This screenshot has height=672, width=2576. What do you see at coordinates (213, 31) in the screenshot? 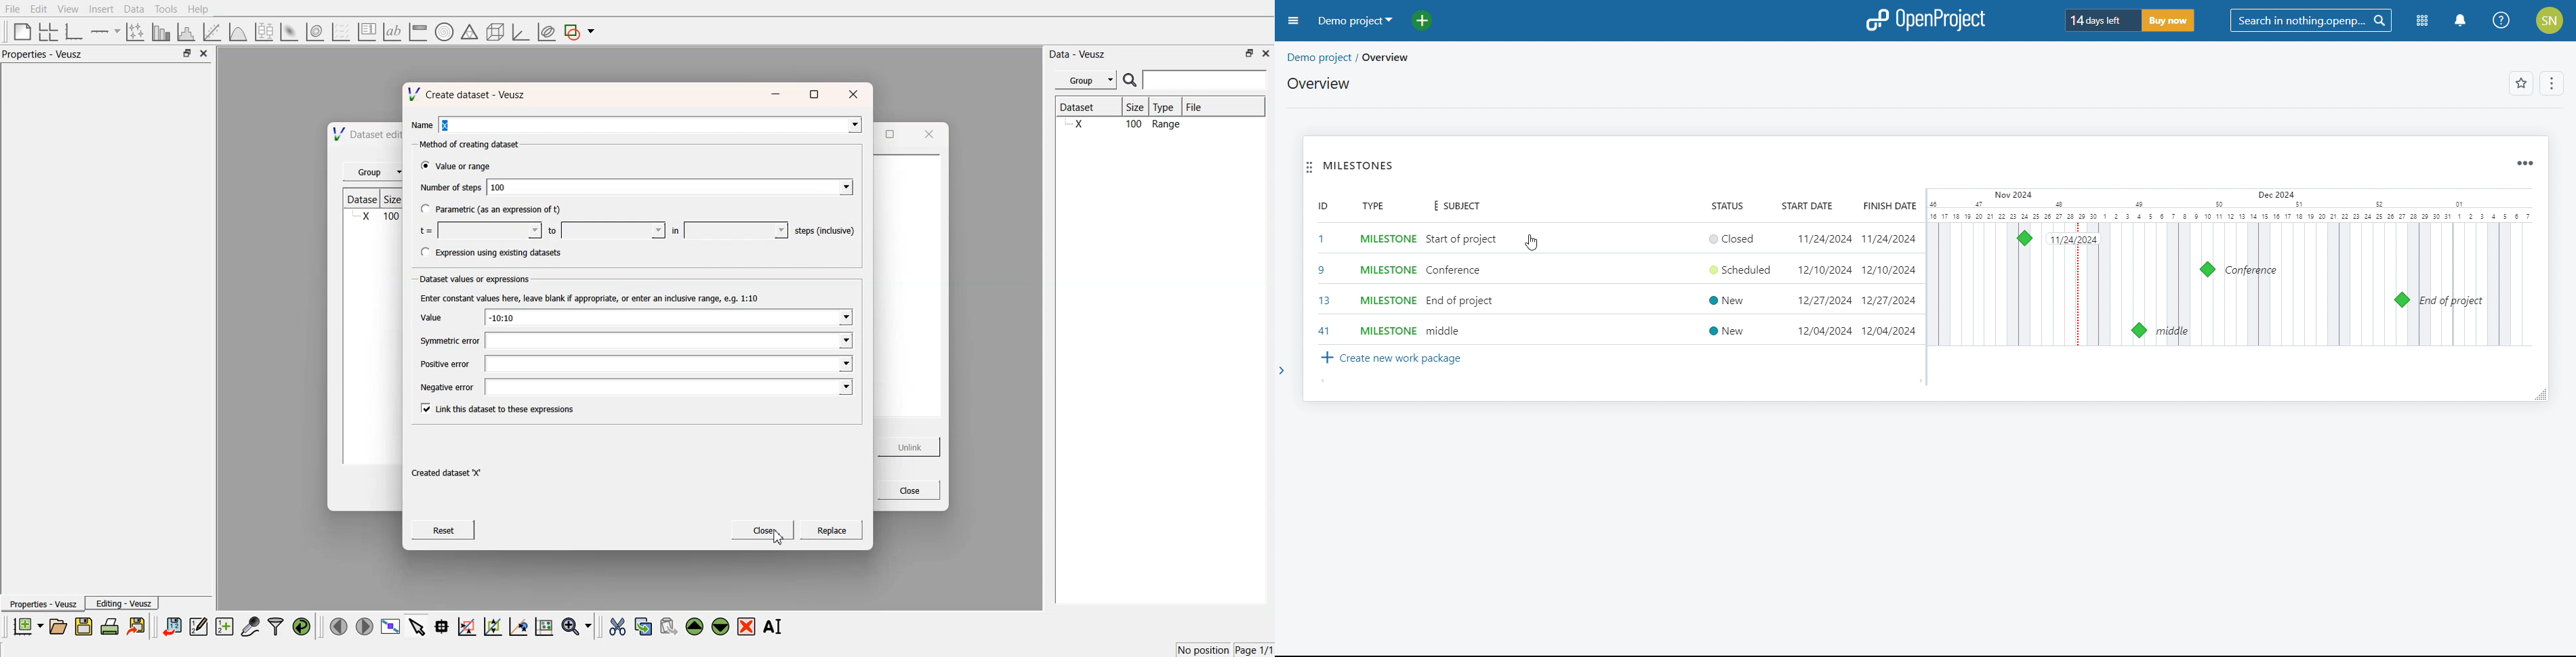
I see `fit a function` at bounding box center [213, 31].